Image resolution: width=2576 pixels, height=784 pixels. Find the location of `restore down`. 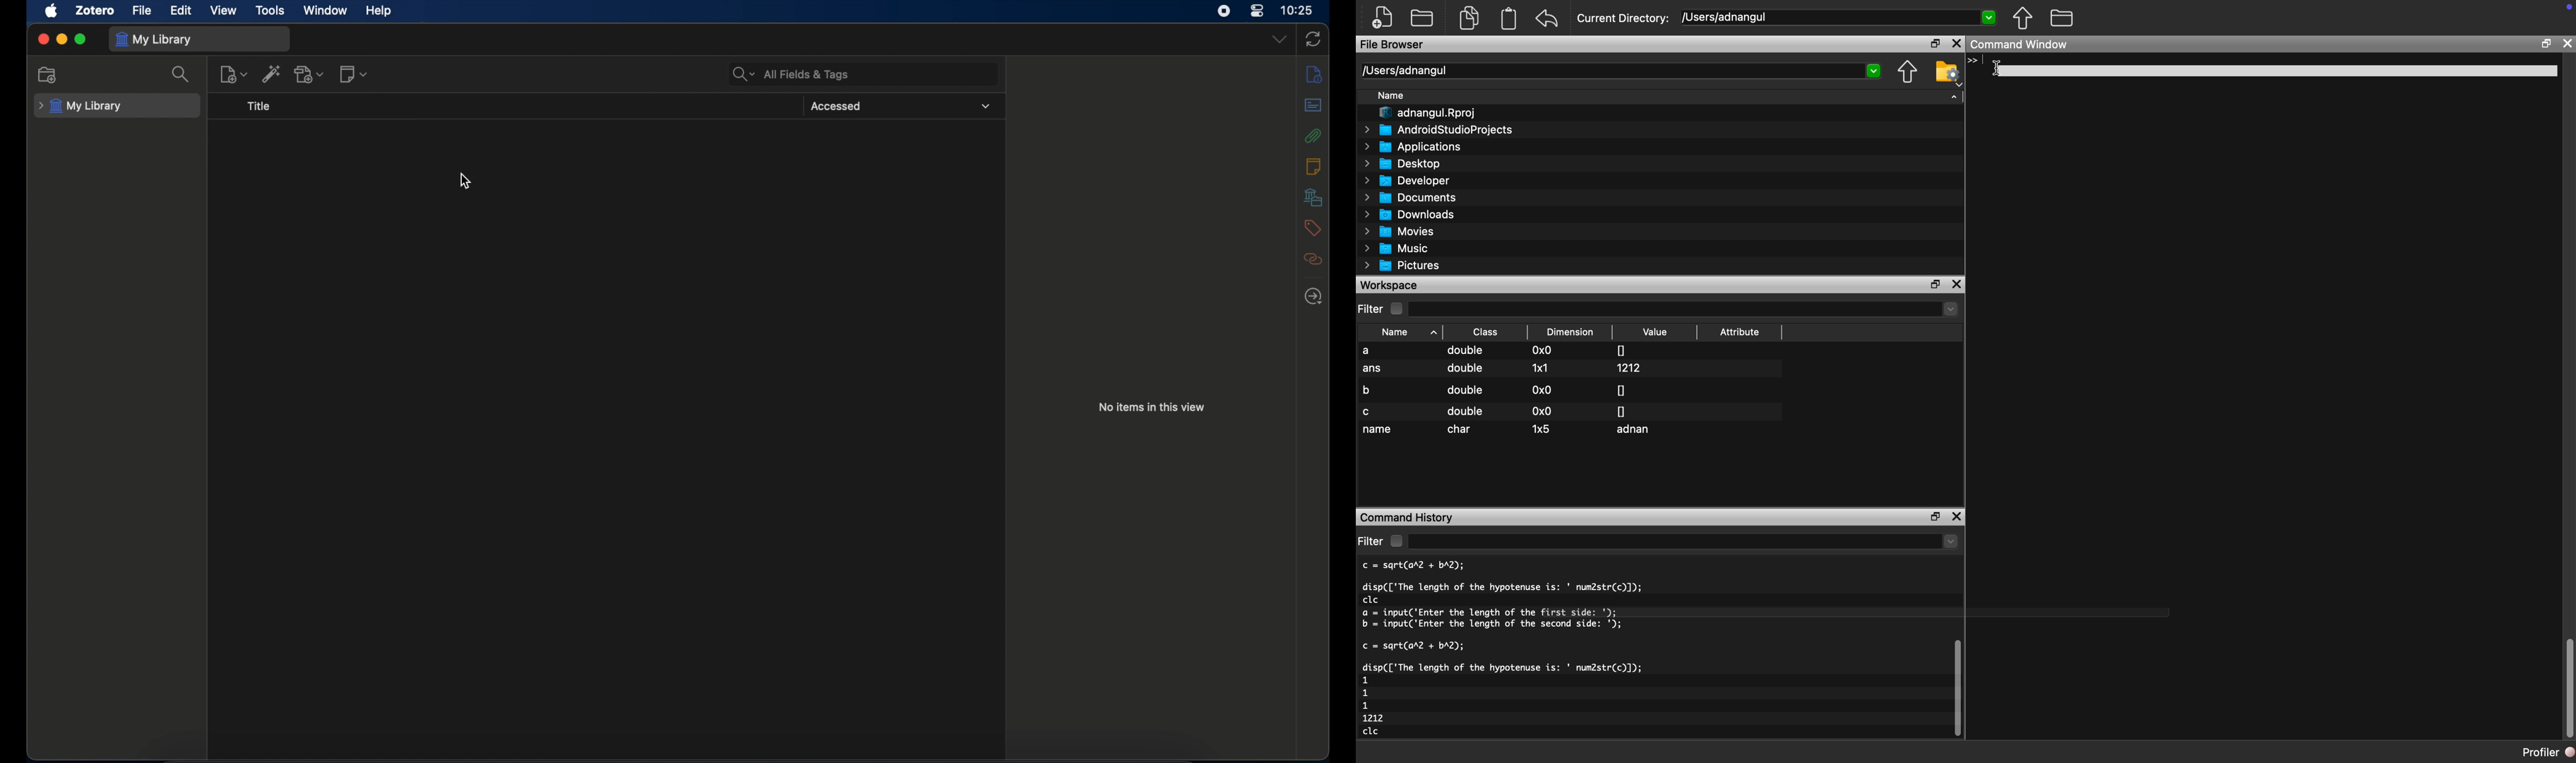

restore down is located at coordinates (1937, 284).